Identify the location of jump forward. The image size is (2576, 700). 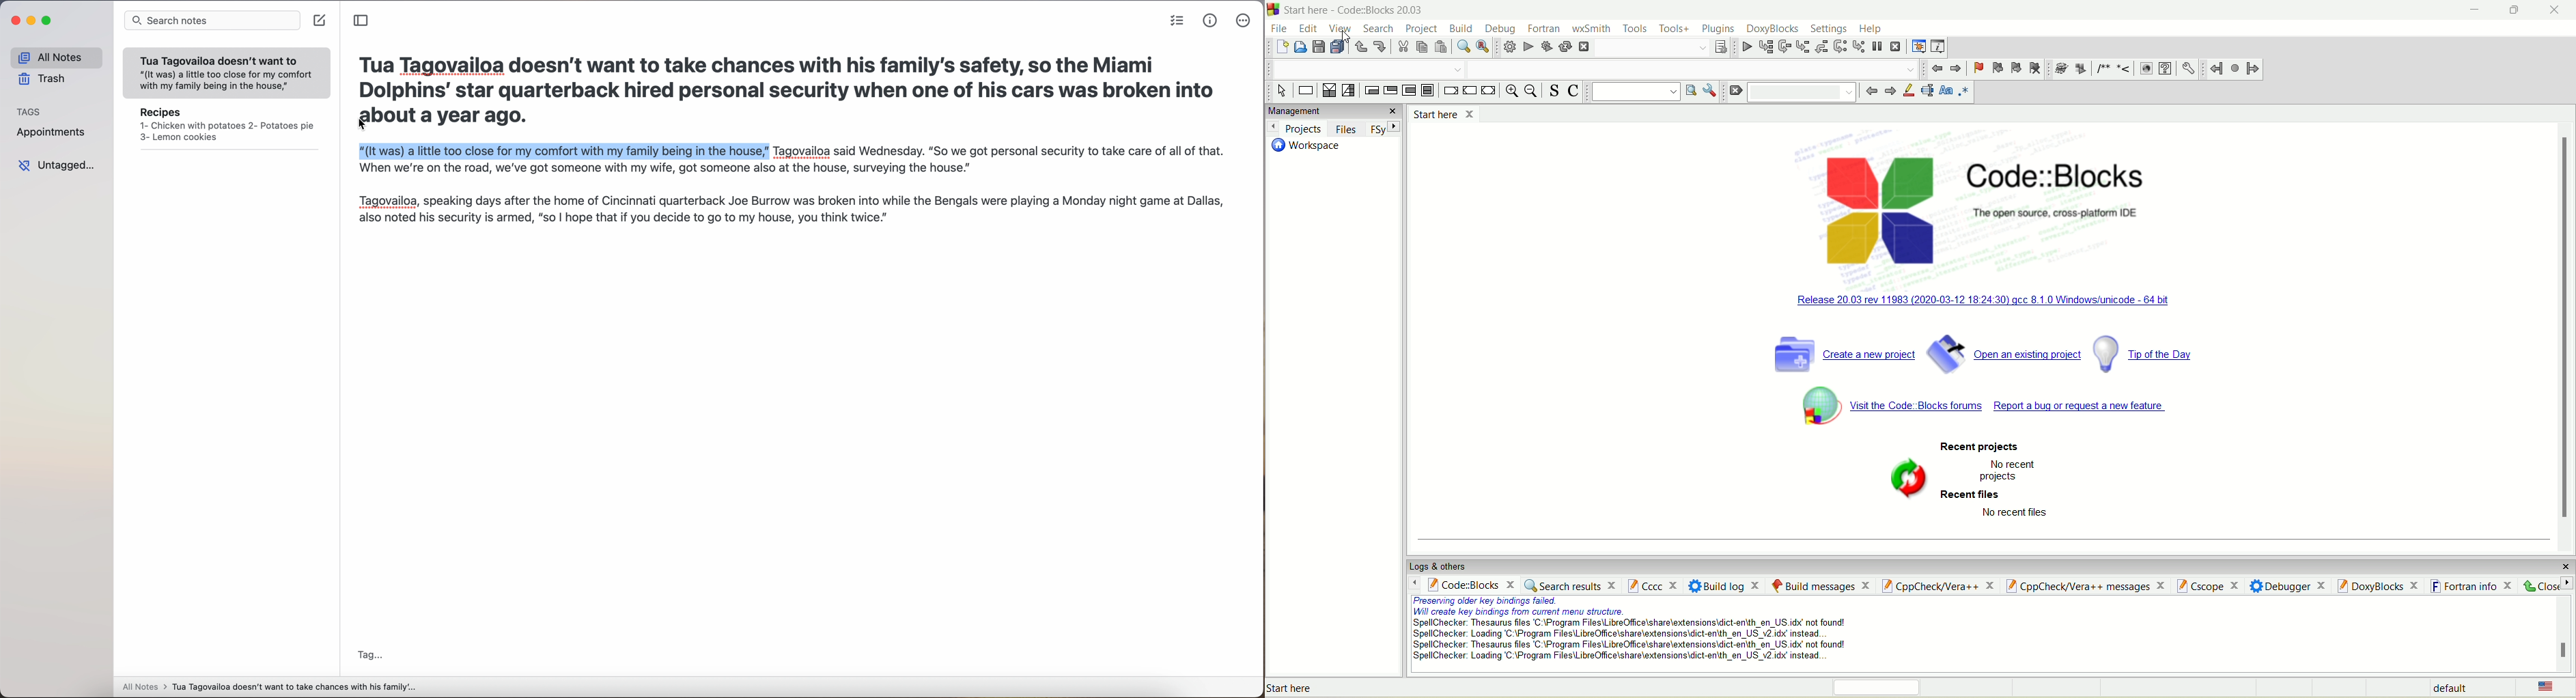
(2251, 69).